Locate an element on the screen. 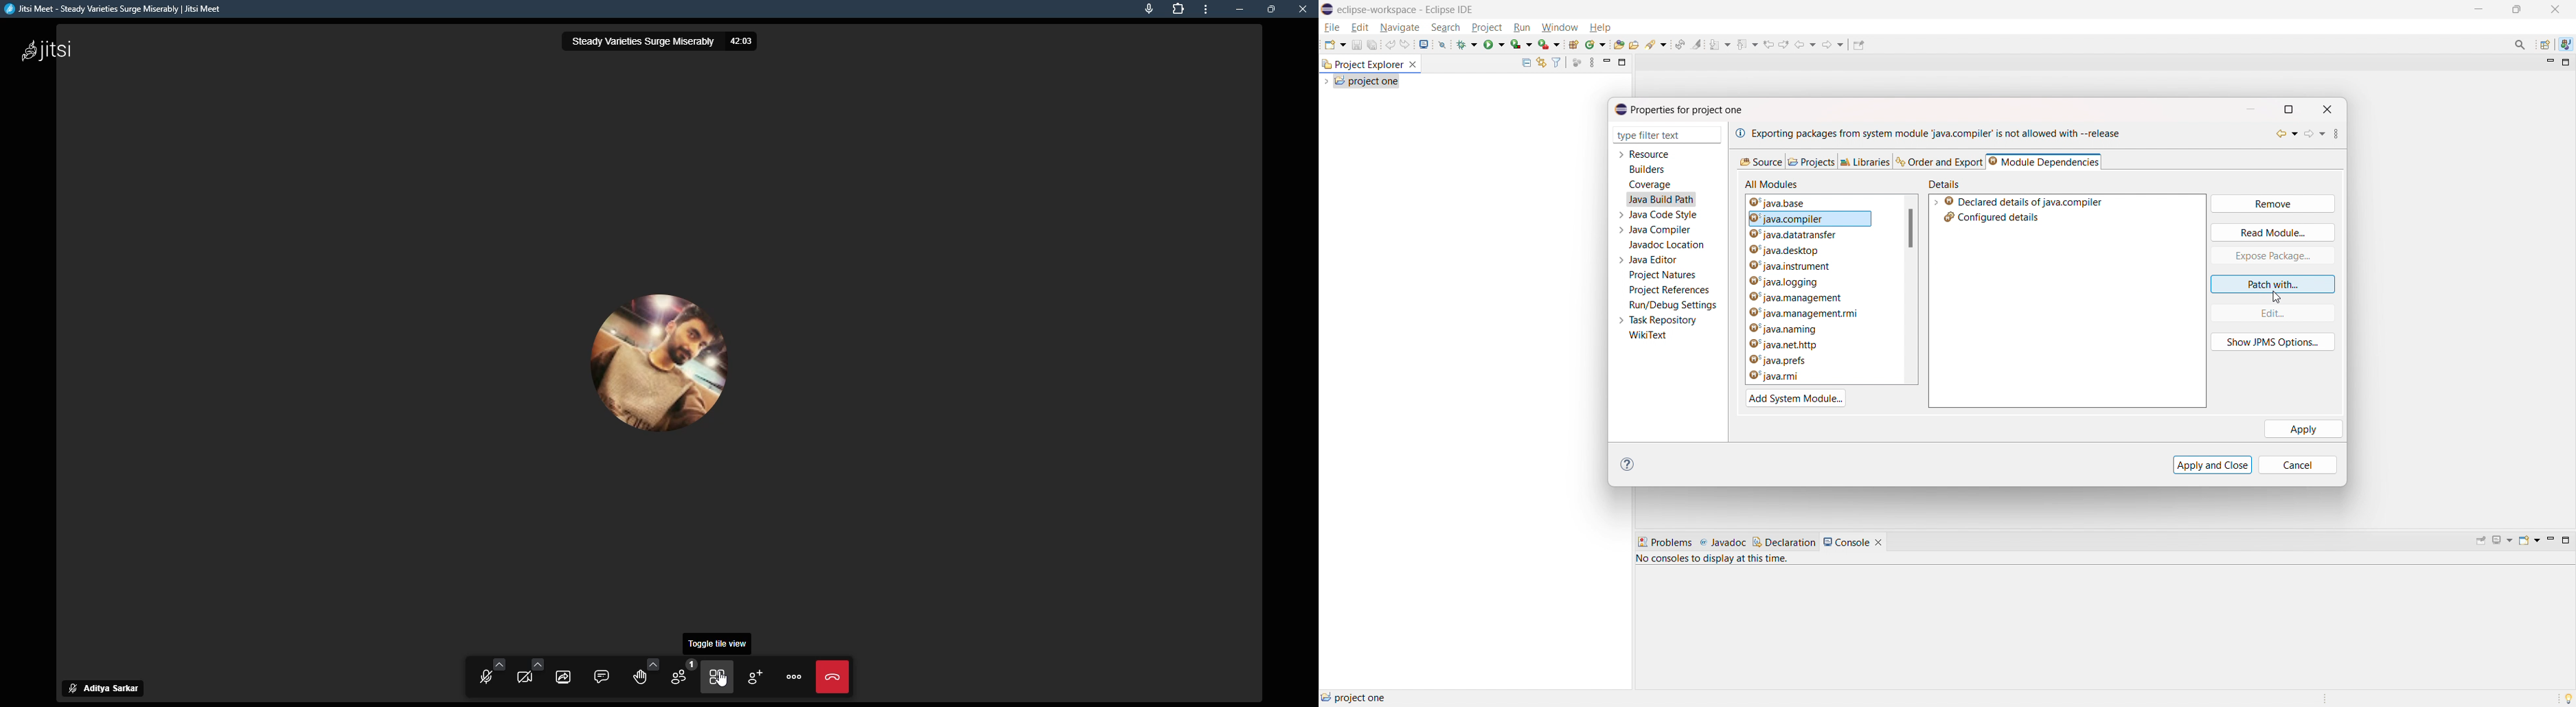 This screenshot has height=728, width=2576. maximize is located at coordinates (1273, 9).